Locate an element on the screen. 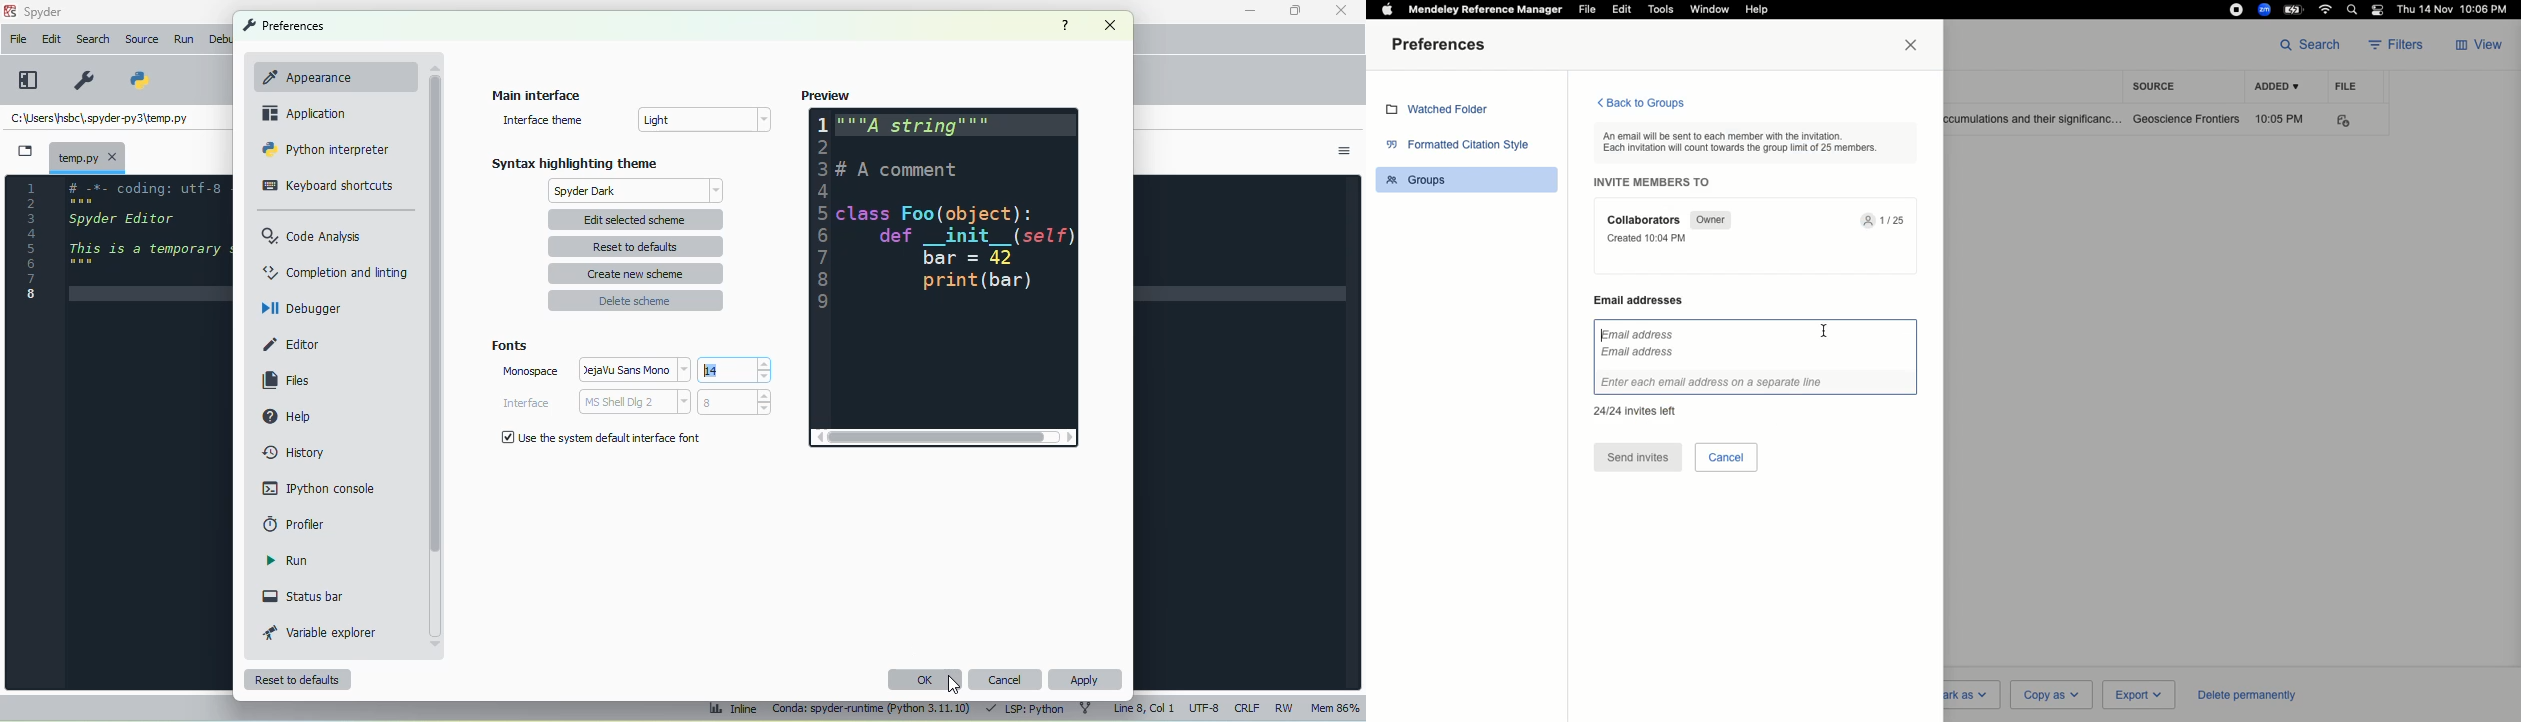 This screenshot has height=728, width=2548. python interpreter is located at coordinates (327, 149).